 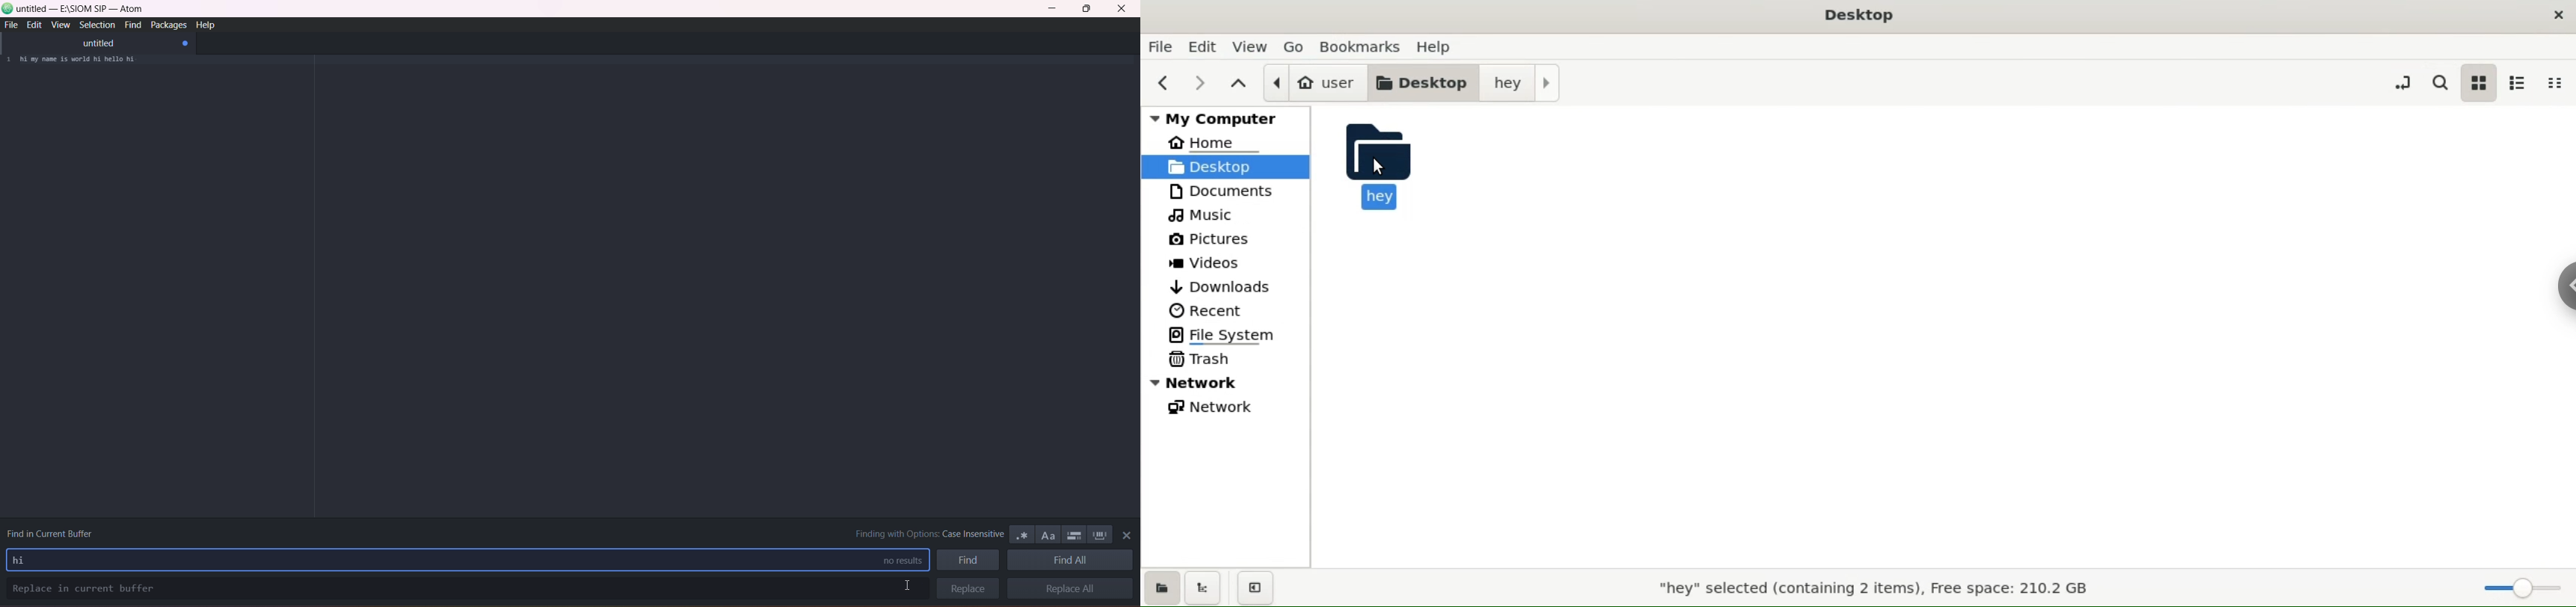 I want to click on downloads, so click(x=1226, y=289).